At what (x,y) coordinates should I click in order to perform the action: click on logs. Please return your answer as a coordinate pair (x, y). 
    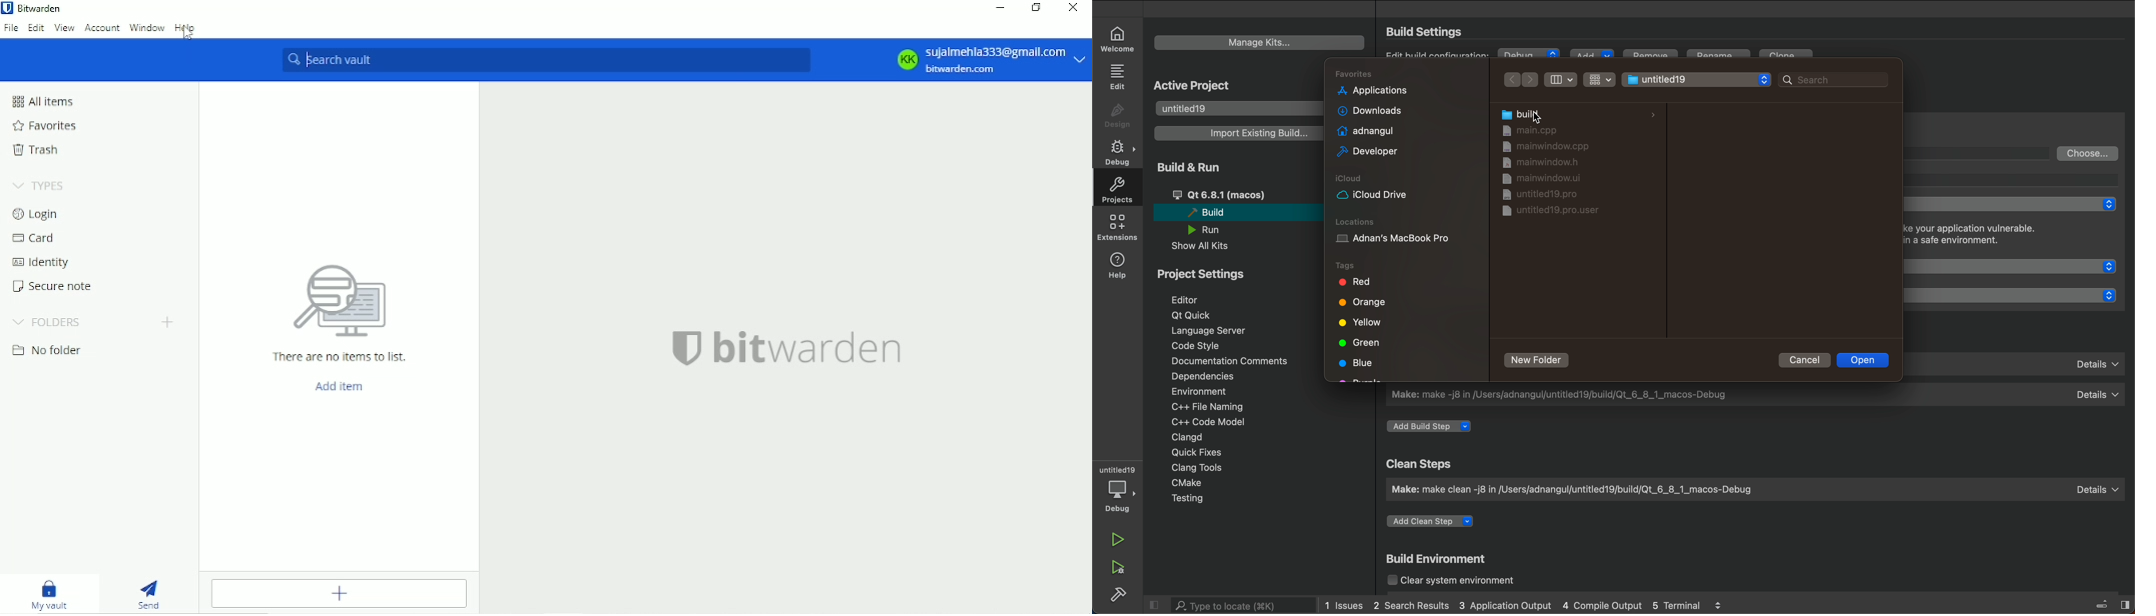
    Looking at the image, I should click on (1524, 606).